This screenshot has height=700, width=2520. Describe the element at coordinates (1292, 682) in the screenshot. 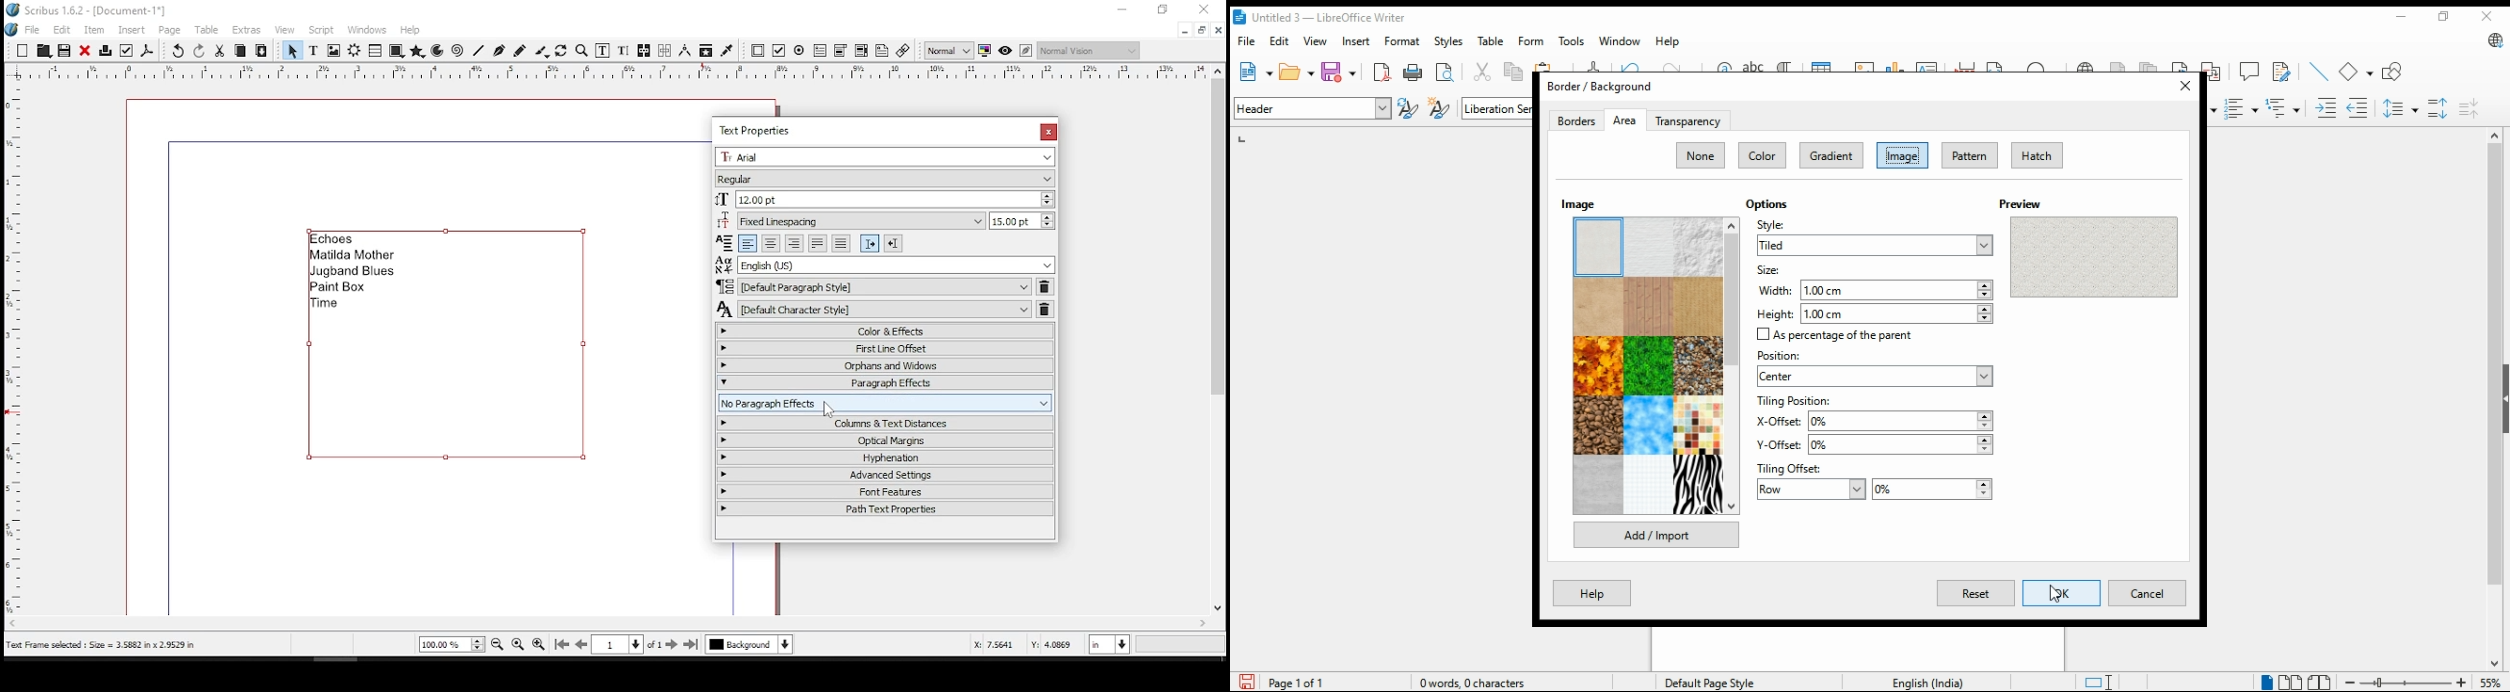

I see `page information` at that location.